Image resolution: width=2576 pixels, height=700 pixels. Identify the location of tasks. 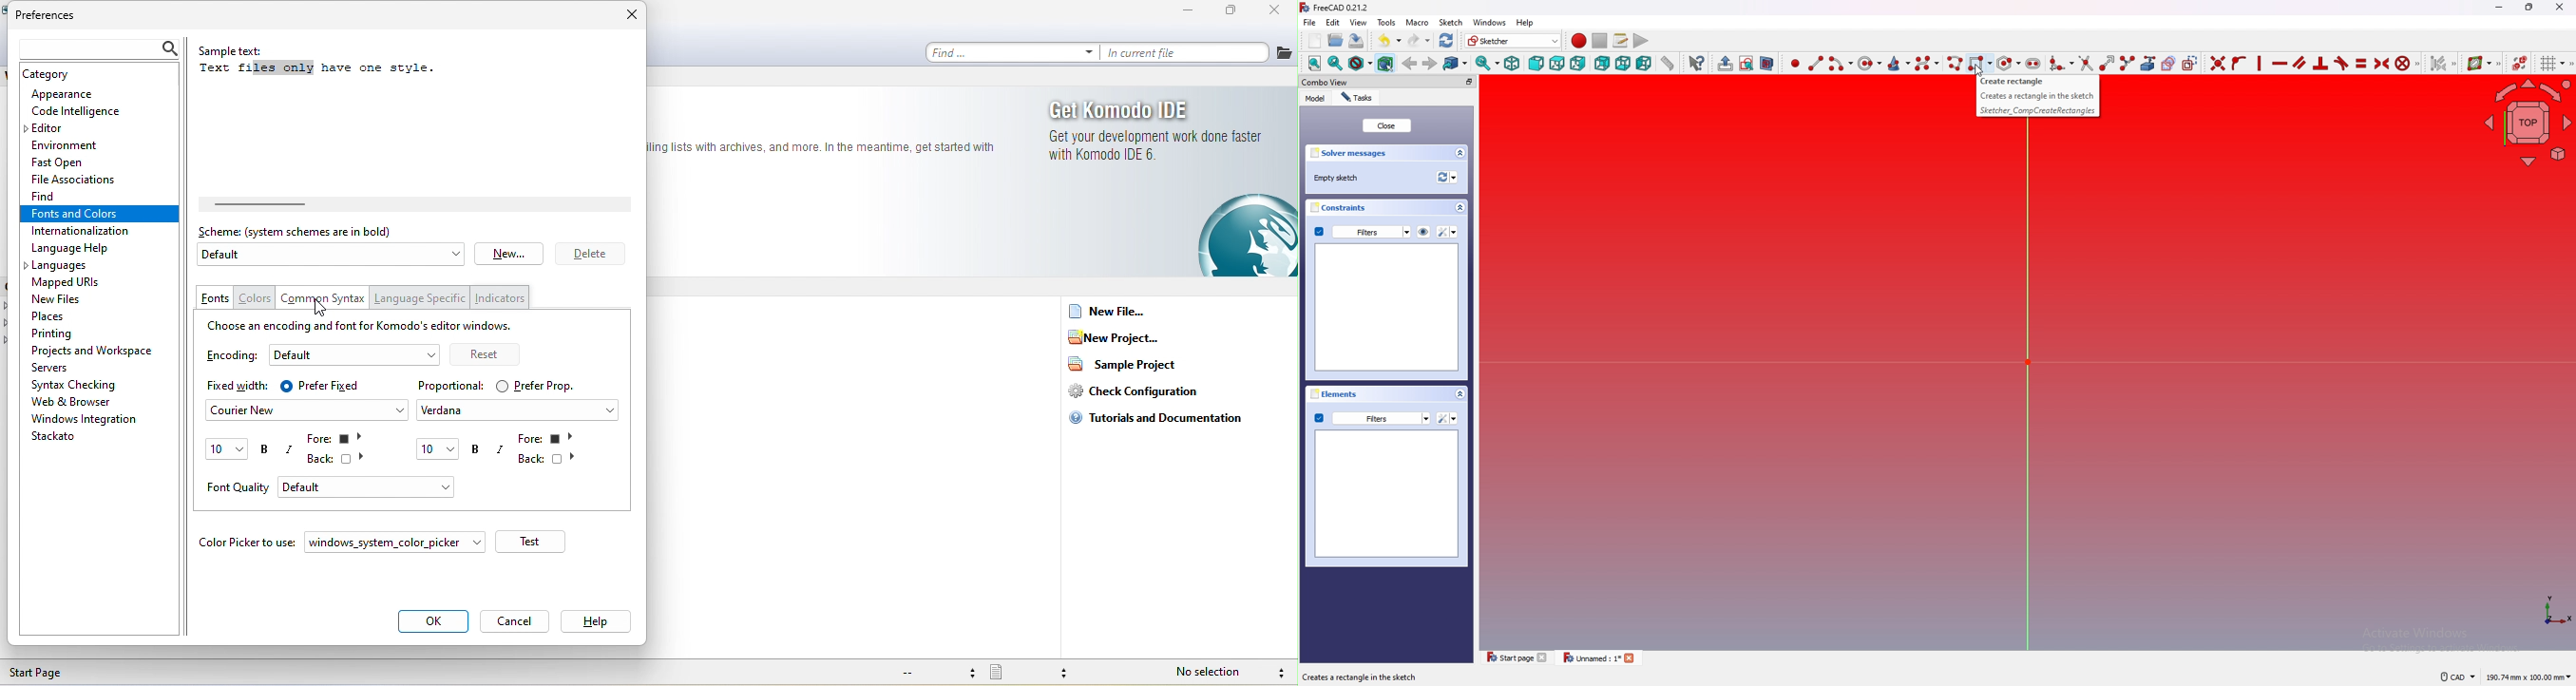
(1357, 98).